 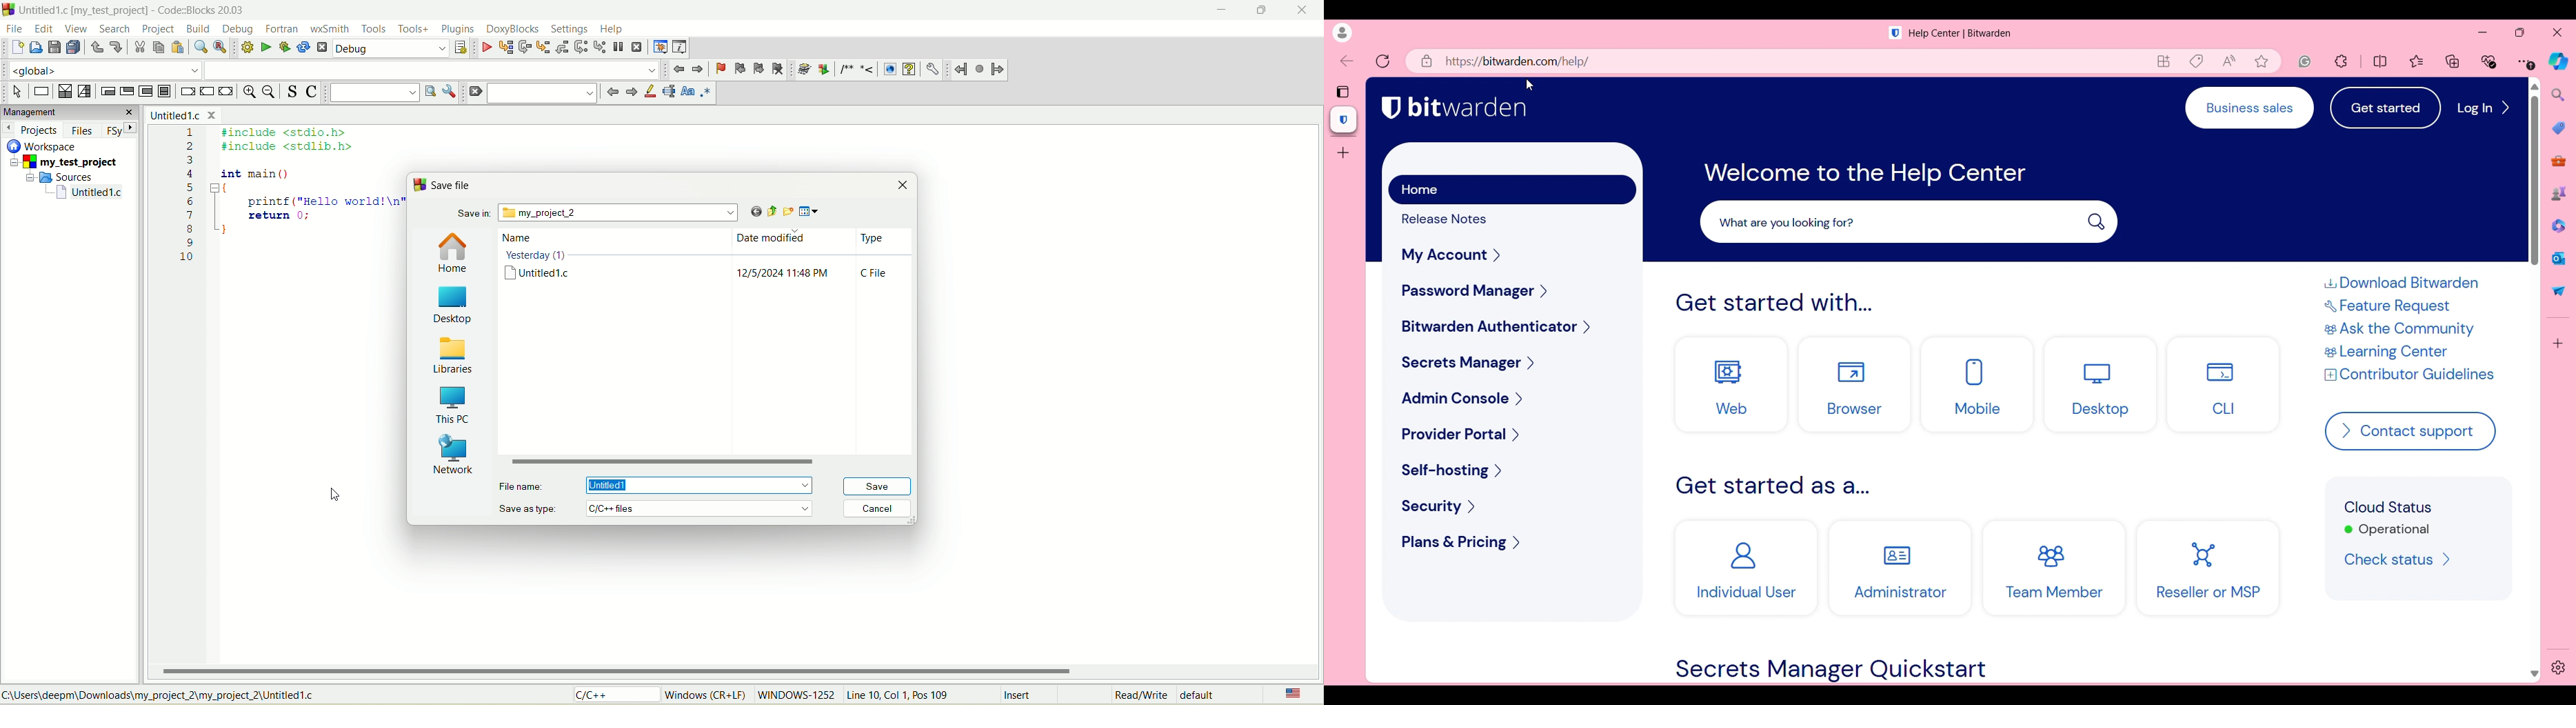 What do you see at coordinates (2165, 61) in the screenshot?
I see `Indicates app available` at bounding box center [2165, 61].